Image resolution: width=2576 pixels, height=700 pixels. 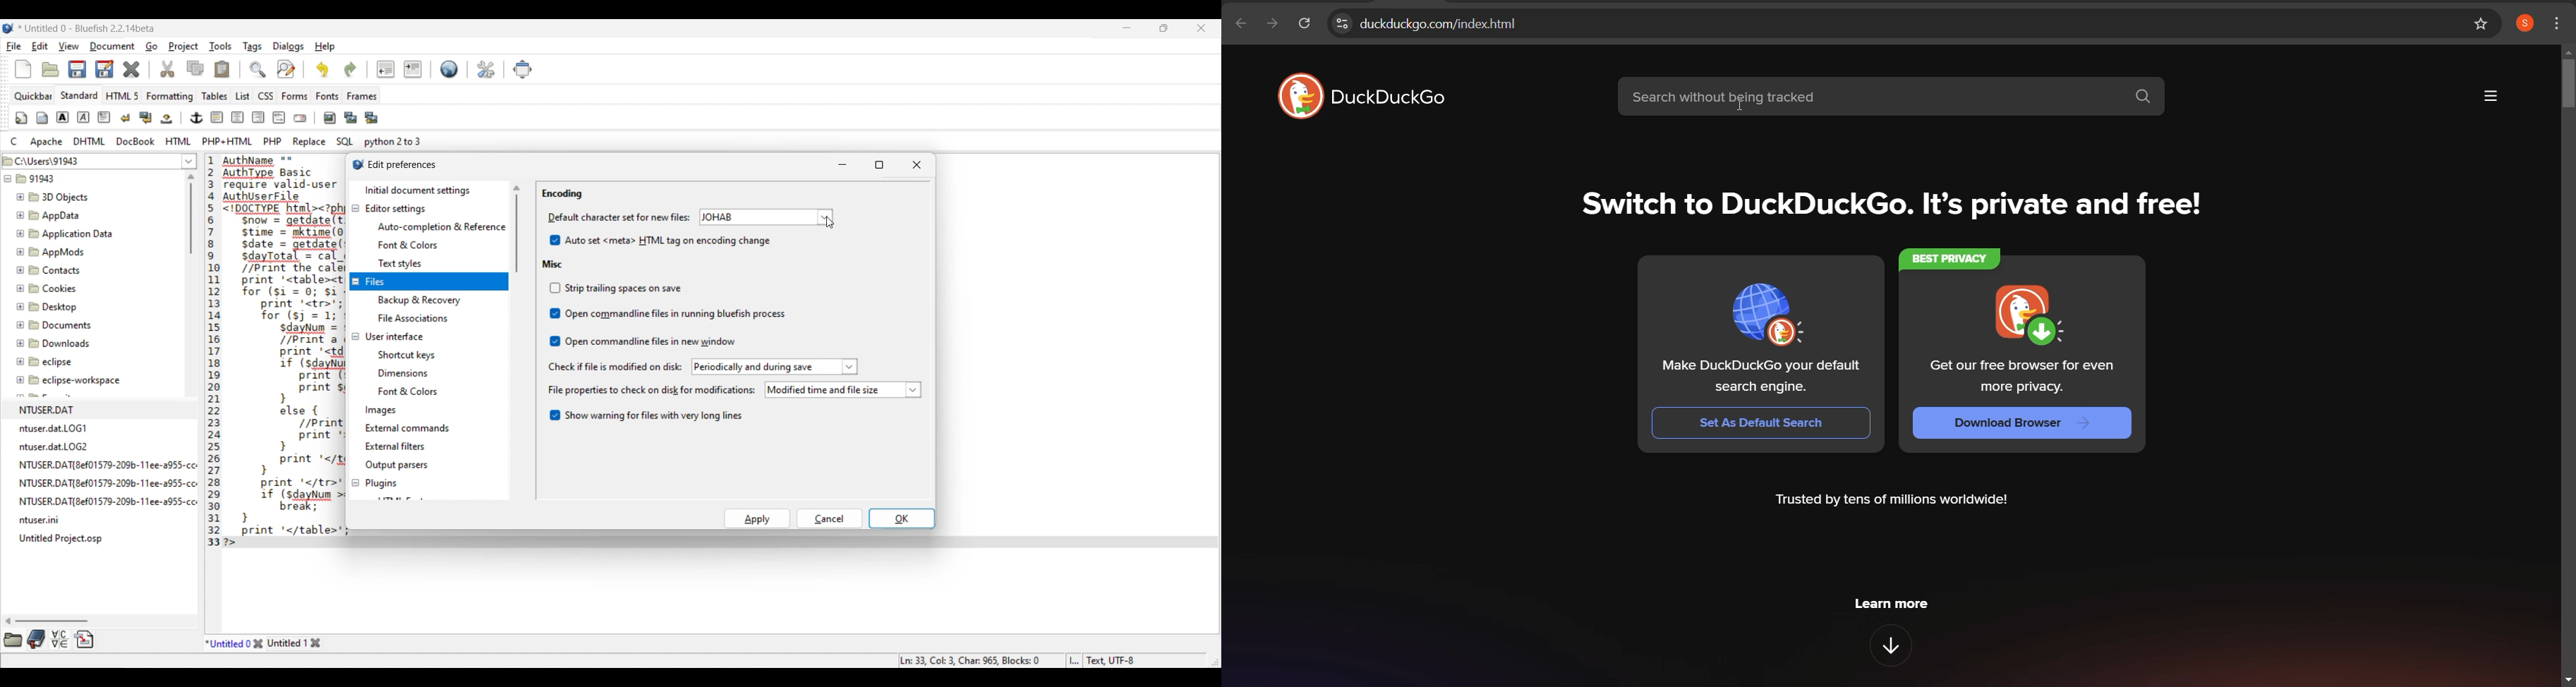 I want to click on Other tab, so click(x=294, y=642).